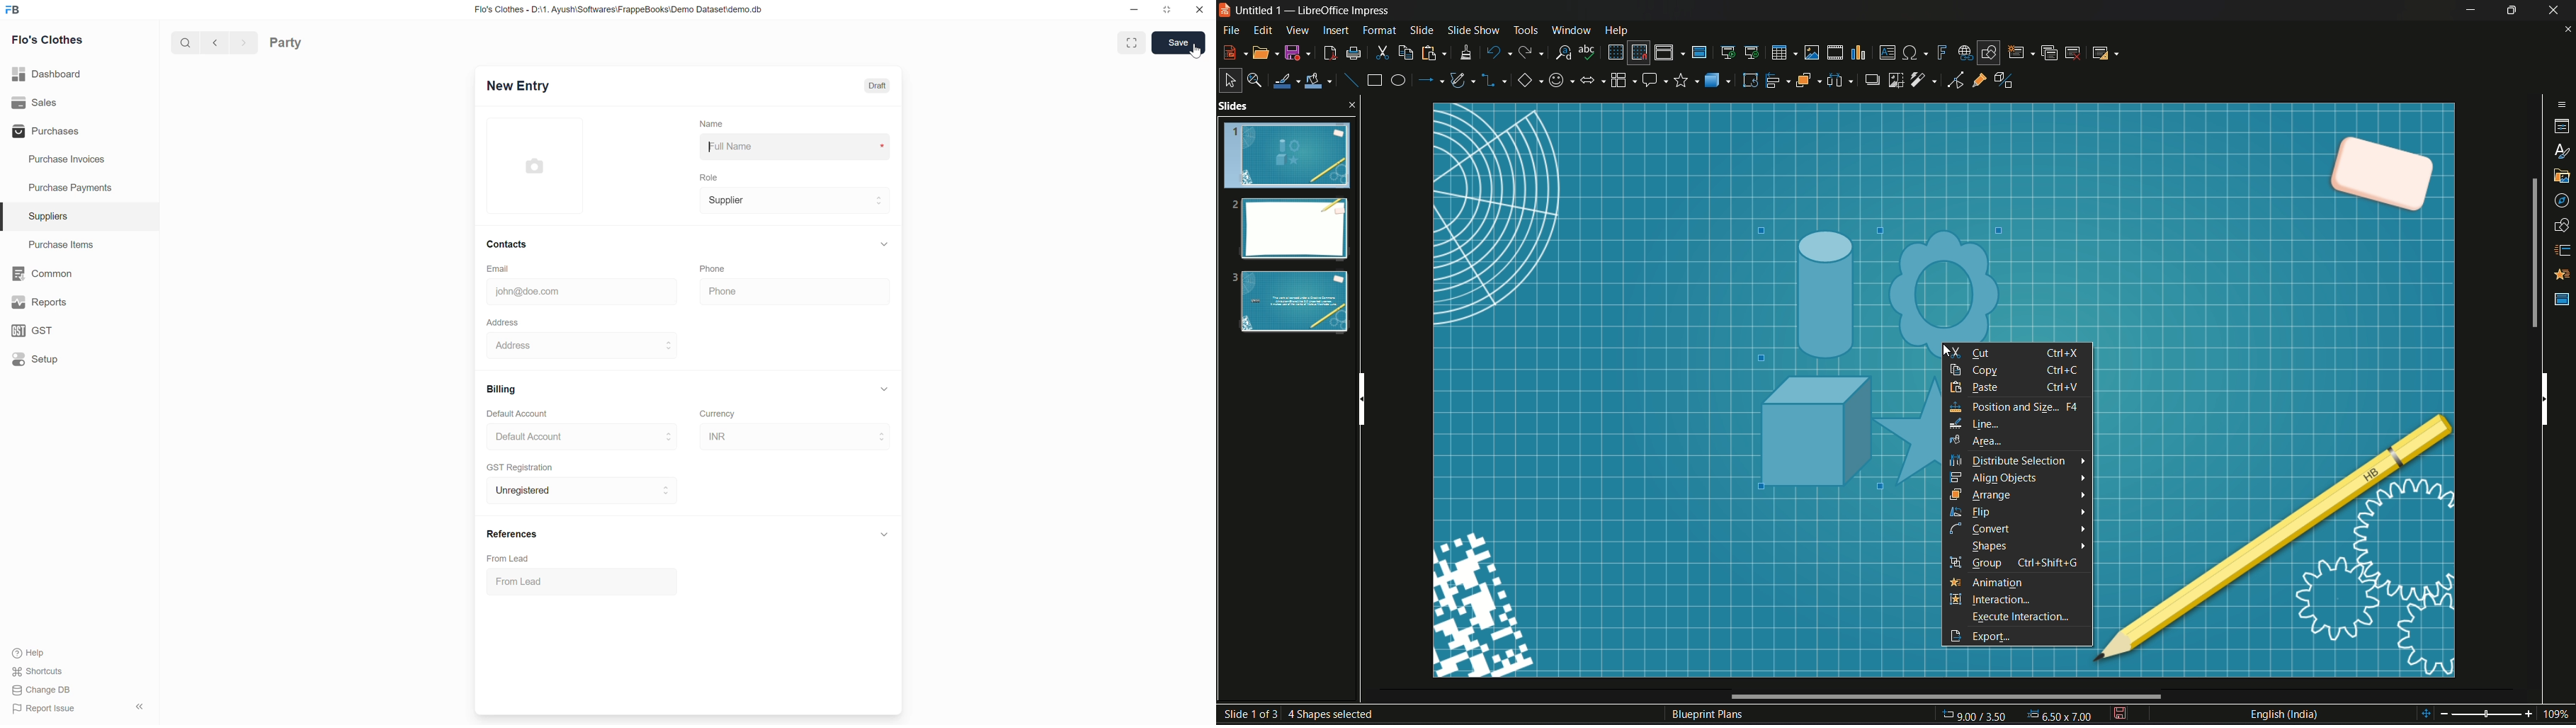 The image size is (2576, 728). Describe the element at coordinates (795, 200) in the screenshot. I see `Supplier` at that location.